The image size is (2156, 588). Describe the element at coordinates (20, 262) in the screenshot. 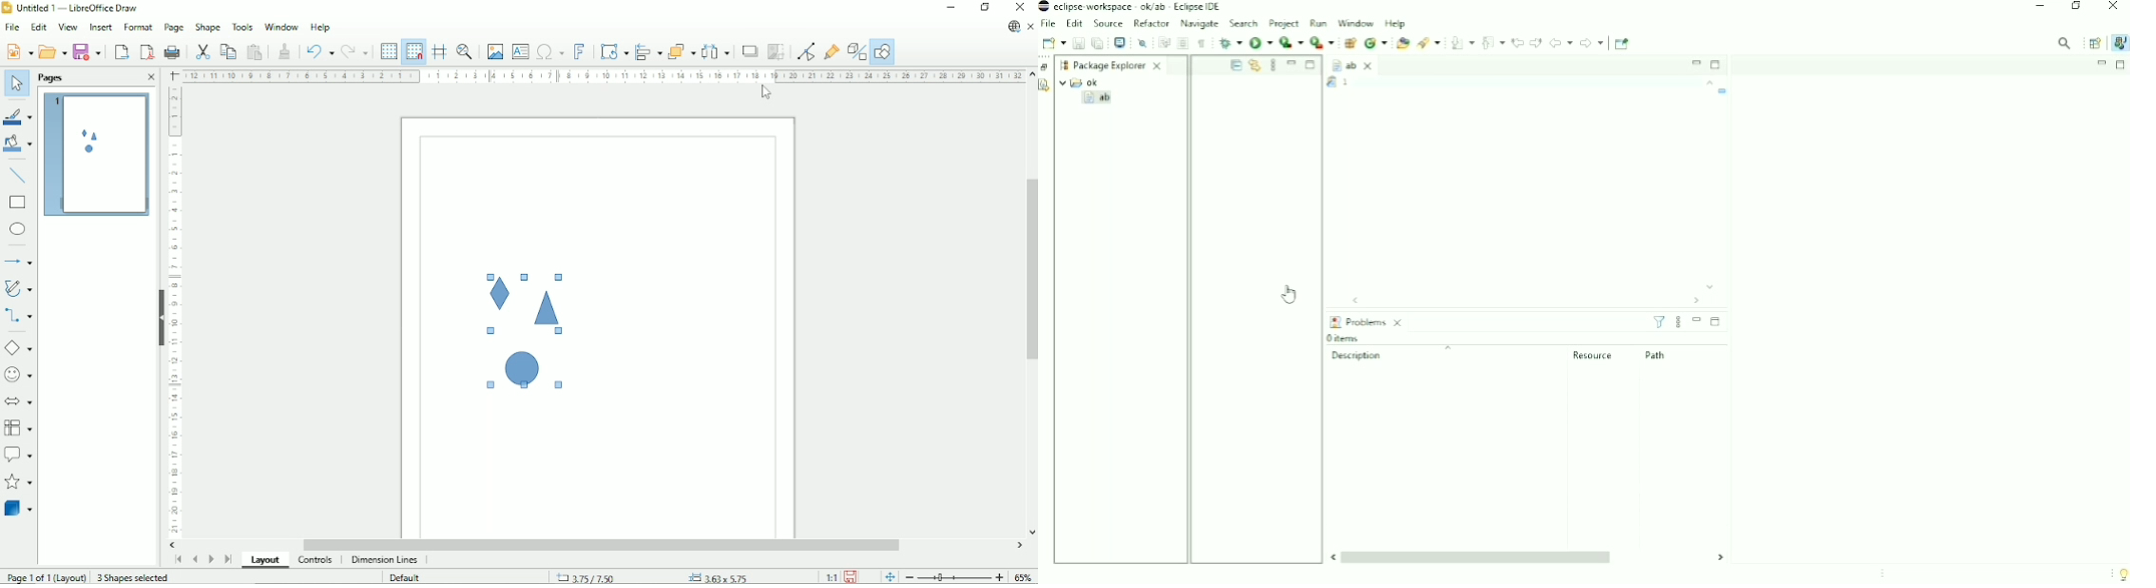

I see `Lines and arrows` at that location.